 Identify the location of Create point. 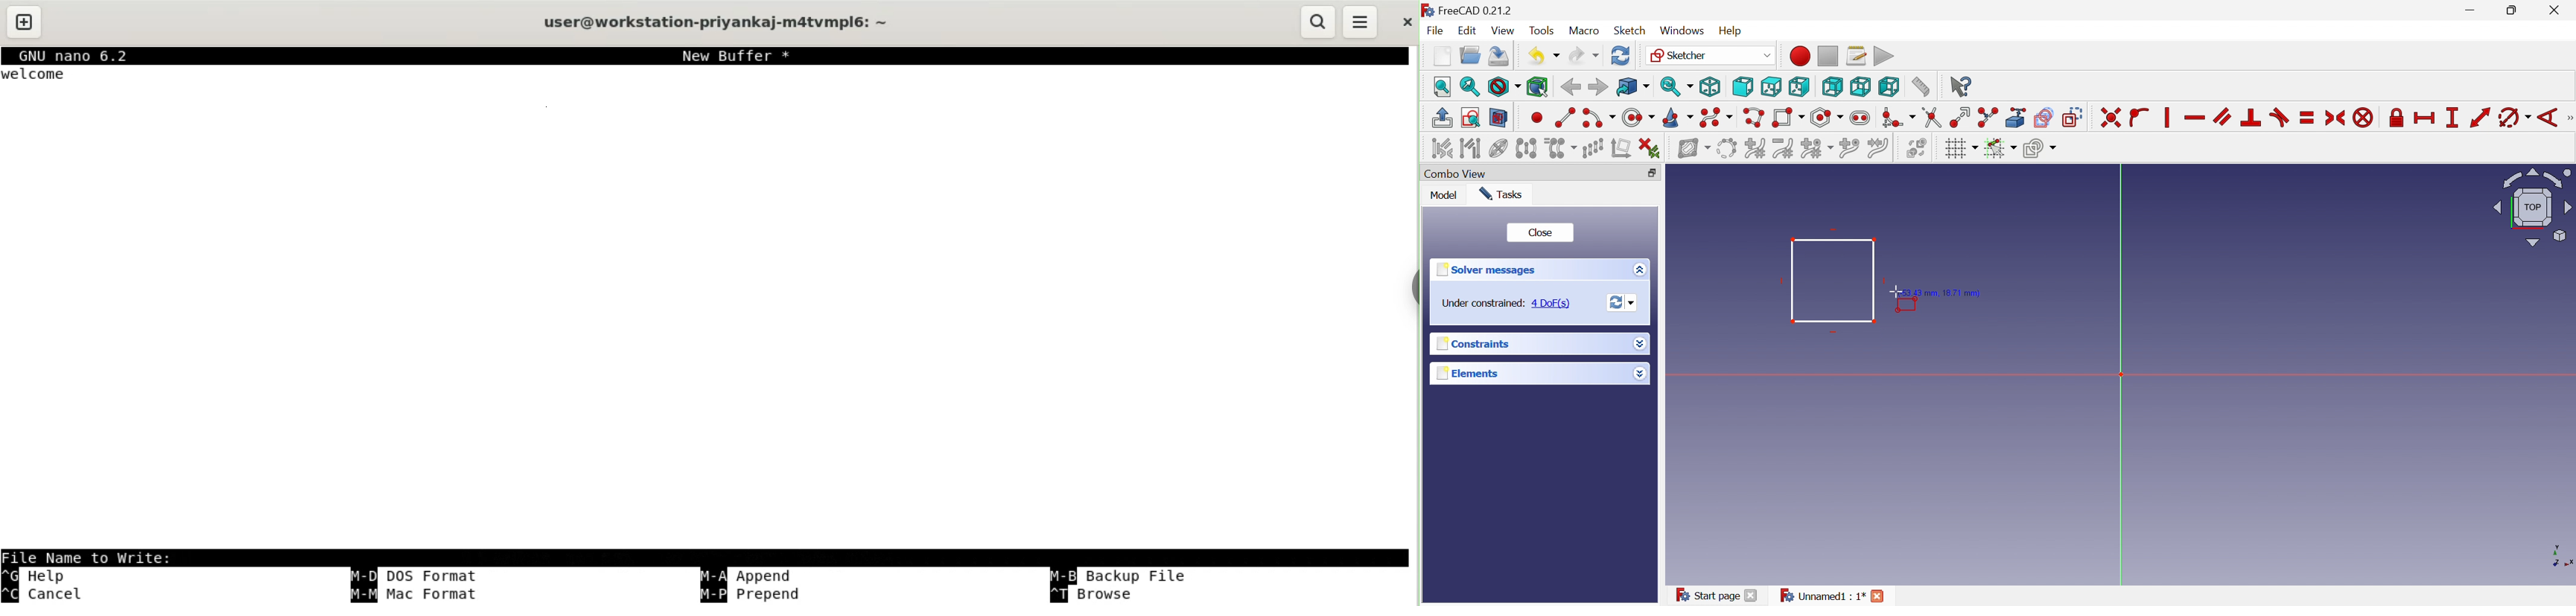
(1537, 117).